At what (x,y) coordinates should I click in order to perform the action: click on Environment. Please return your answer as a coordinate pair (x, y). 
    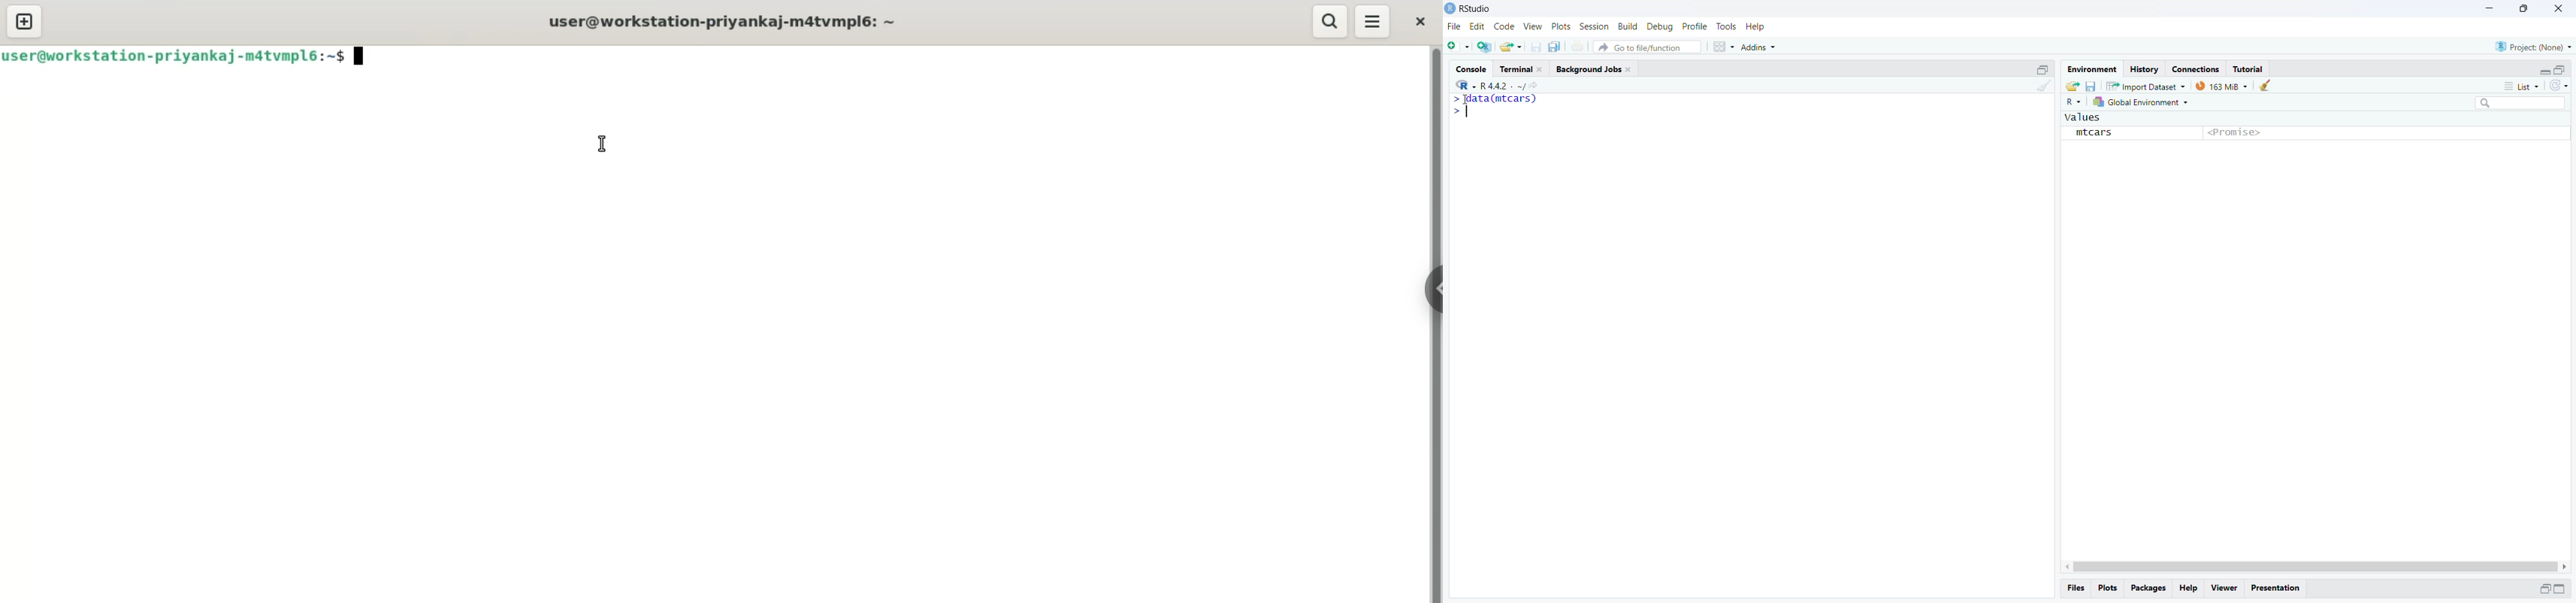
    Looking at the image, I should click on (2093, 70).